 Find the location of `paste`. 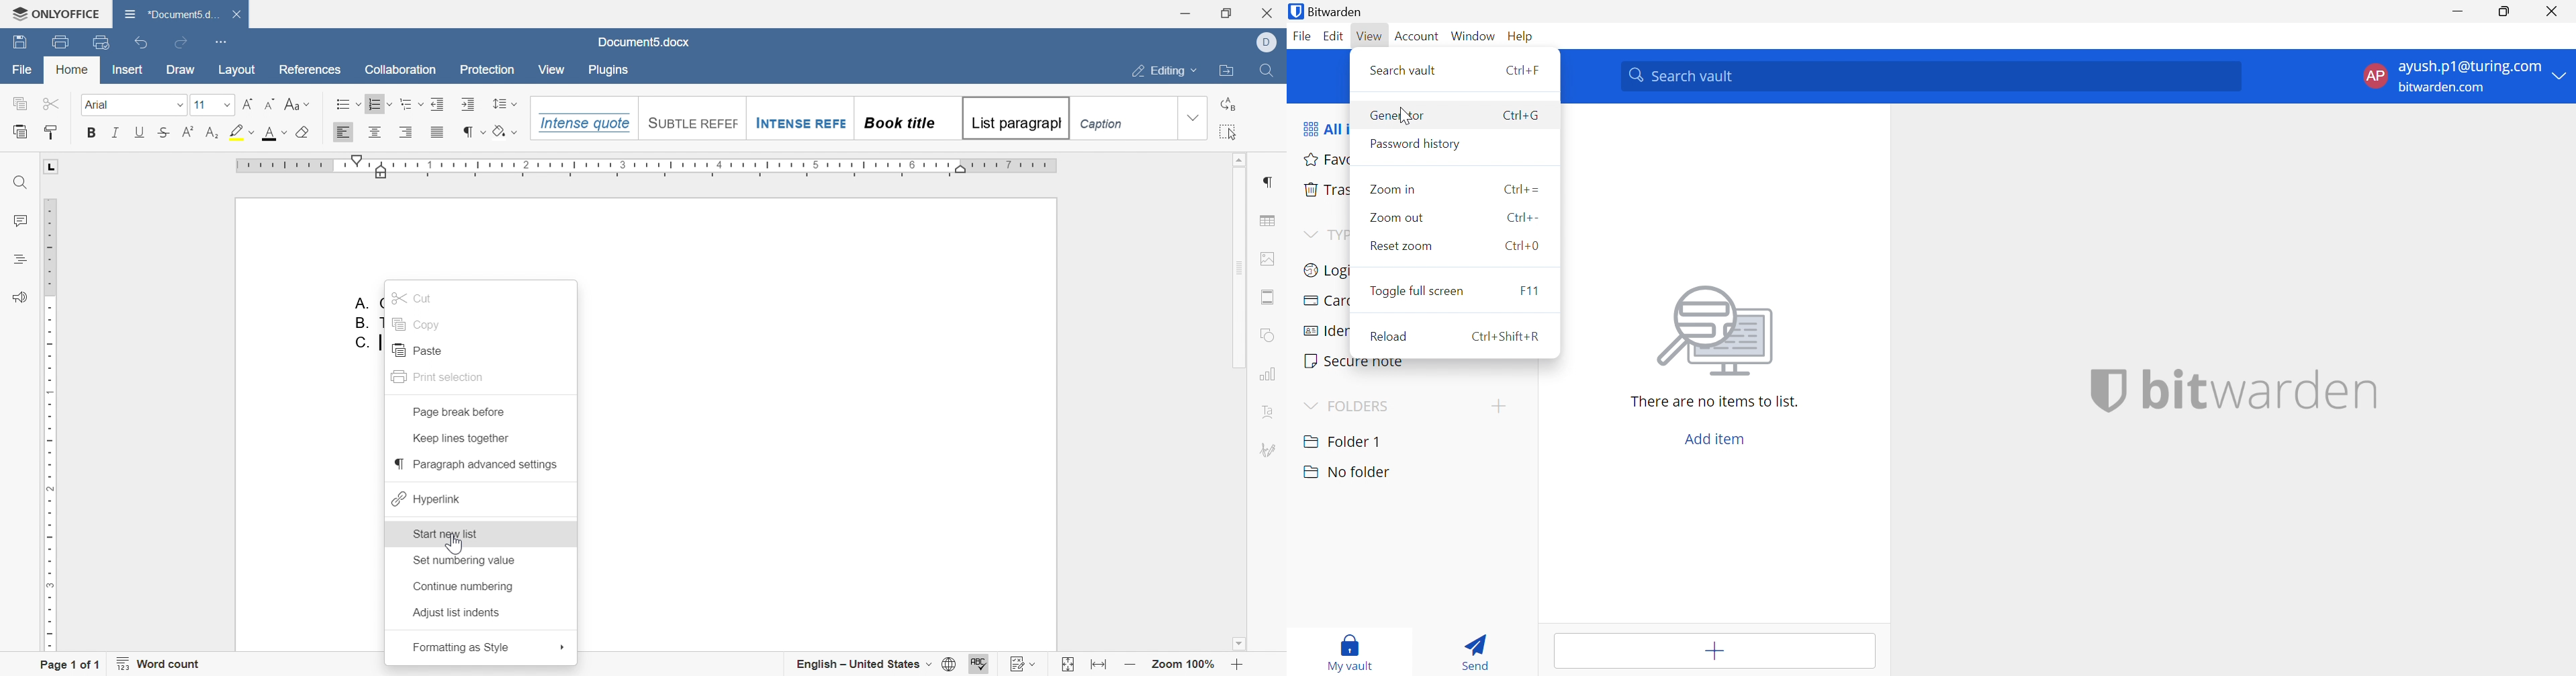

paste is located at coordinates (19, 130).